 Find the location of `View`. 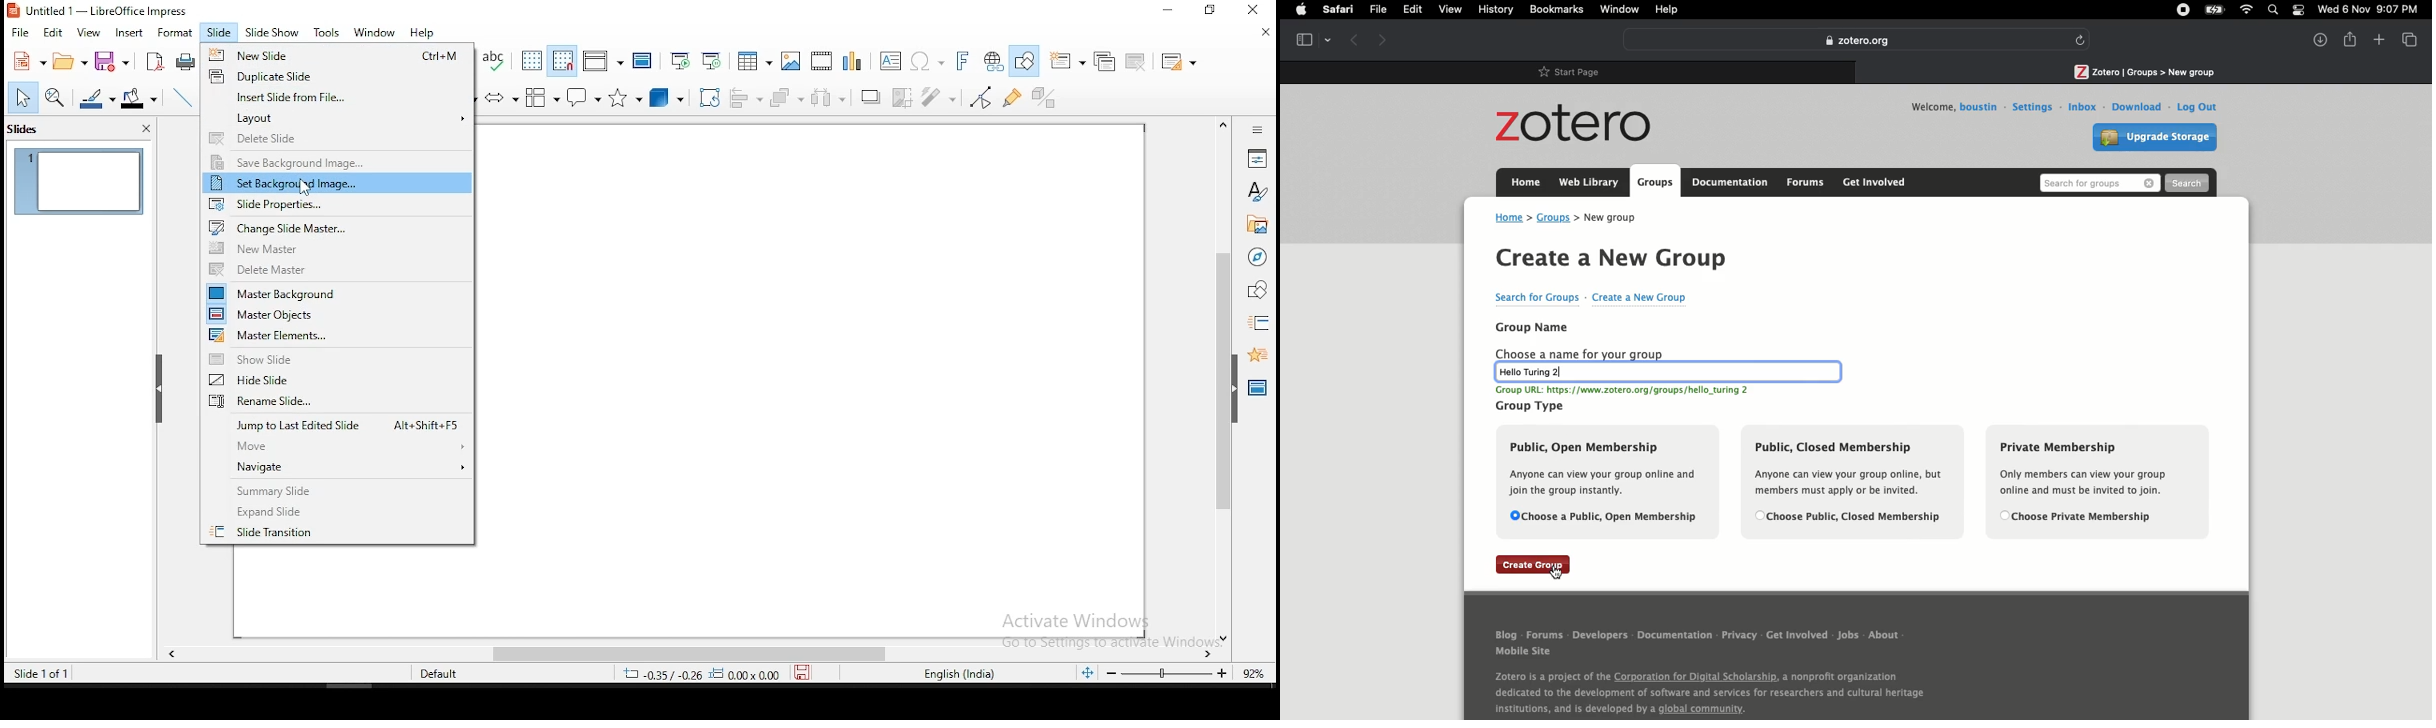

View is located at coordinates (1453, 10).